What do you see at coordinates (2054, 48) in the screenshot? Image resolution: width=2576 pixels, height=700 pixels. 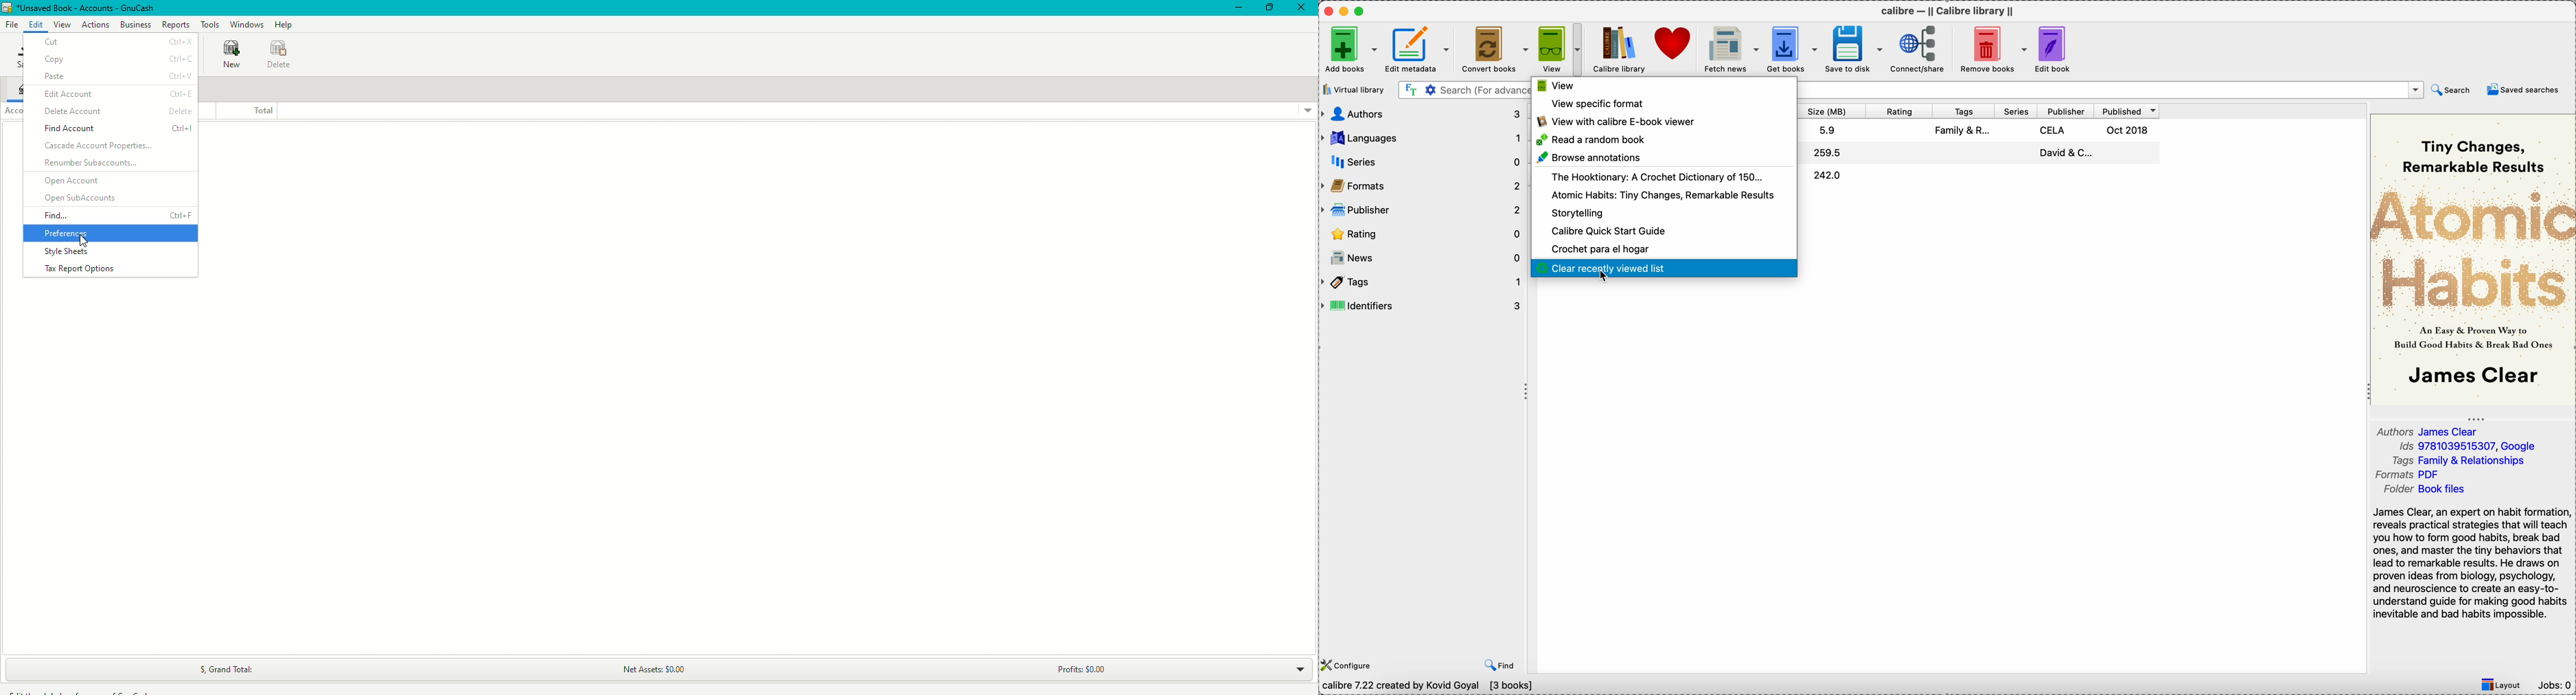 I see `edit book` at bounding box center [2054, 48].